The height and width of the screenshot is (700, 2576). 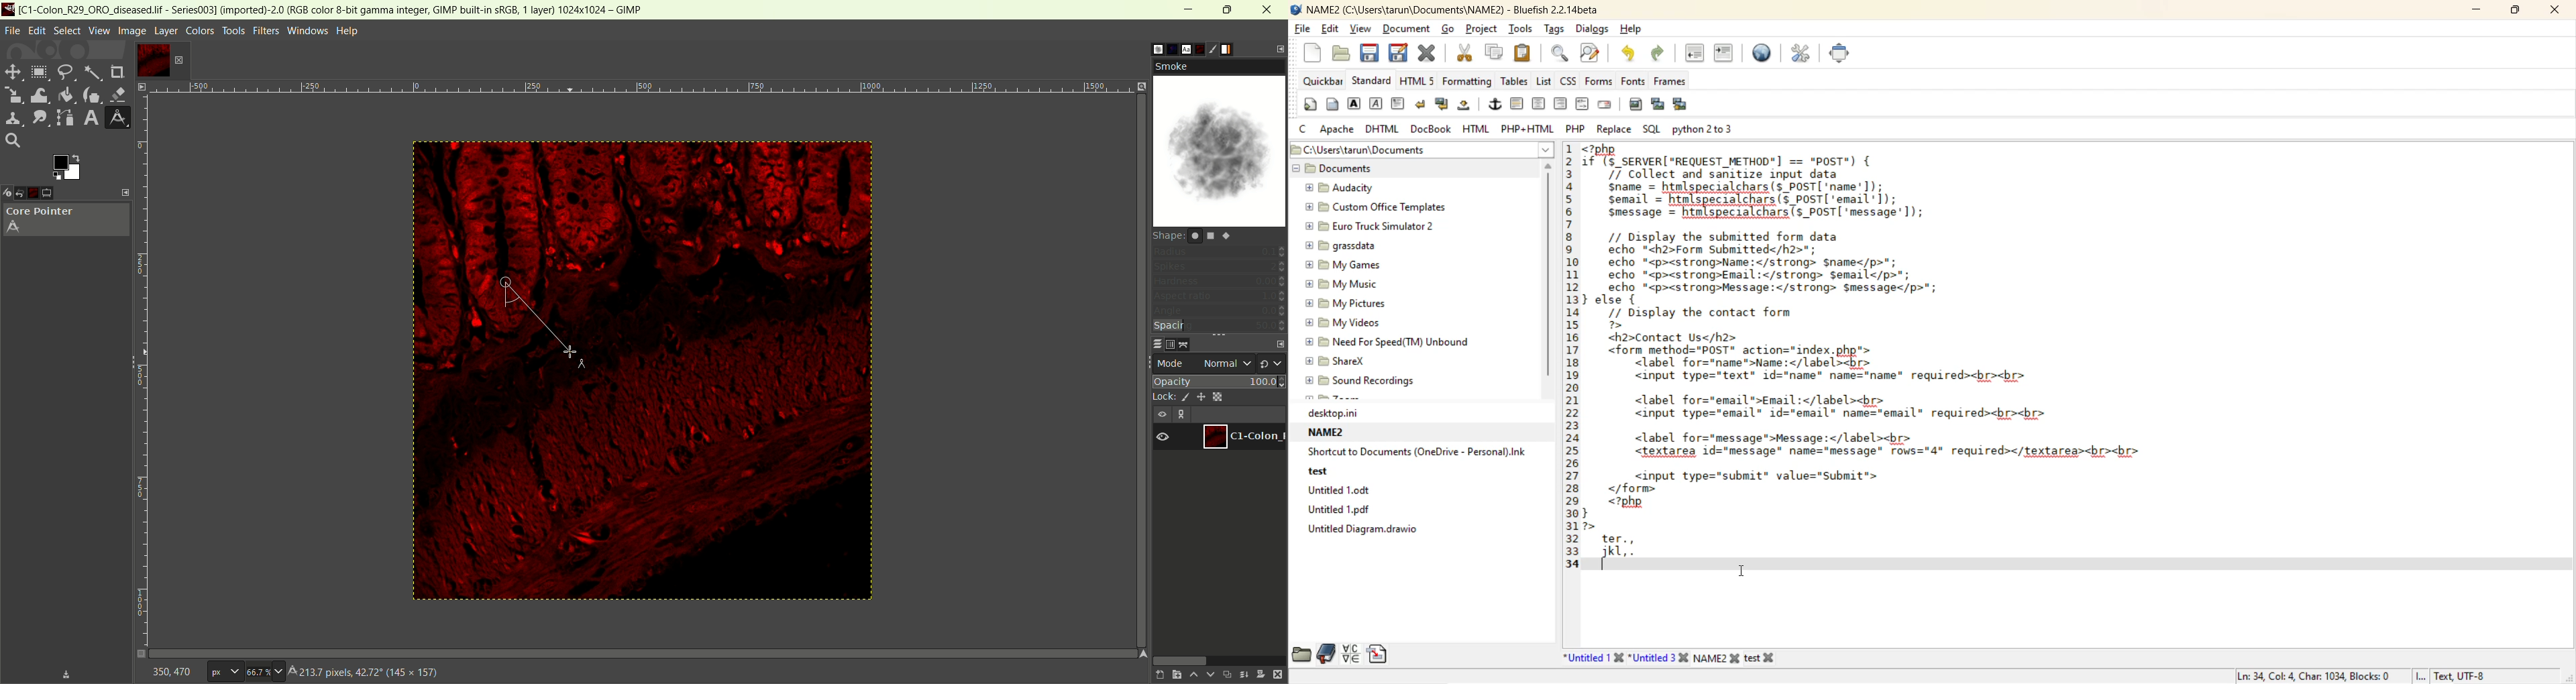 I want to click on charmap, so click(x=1351, y=654).